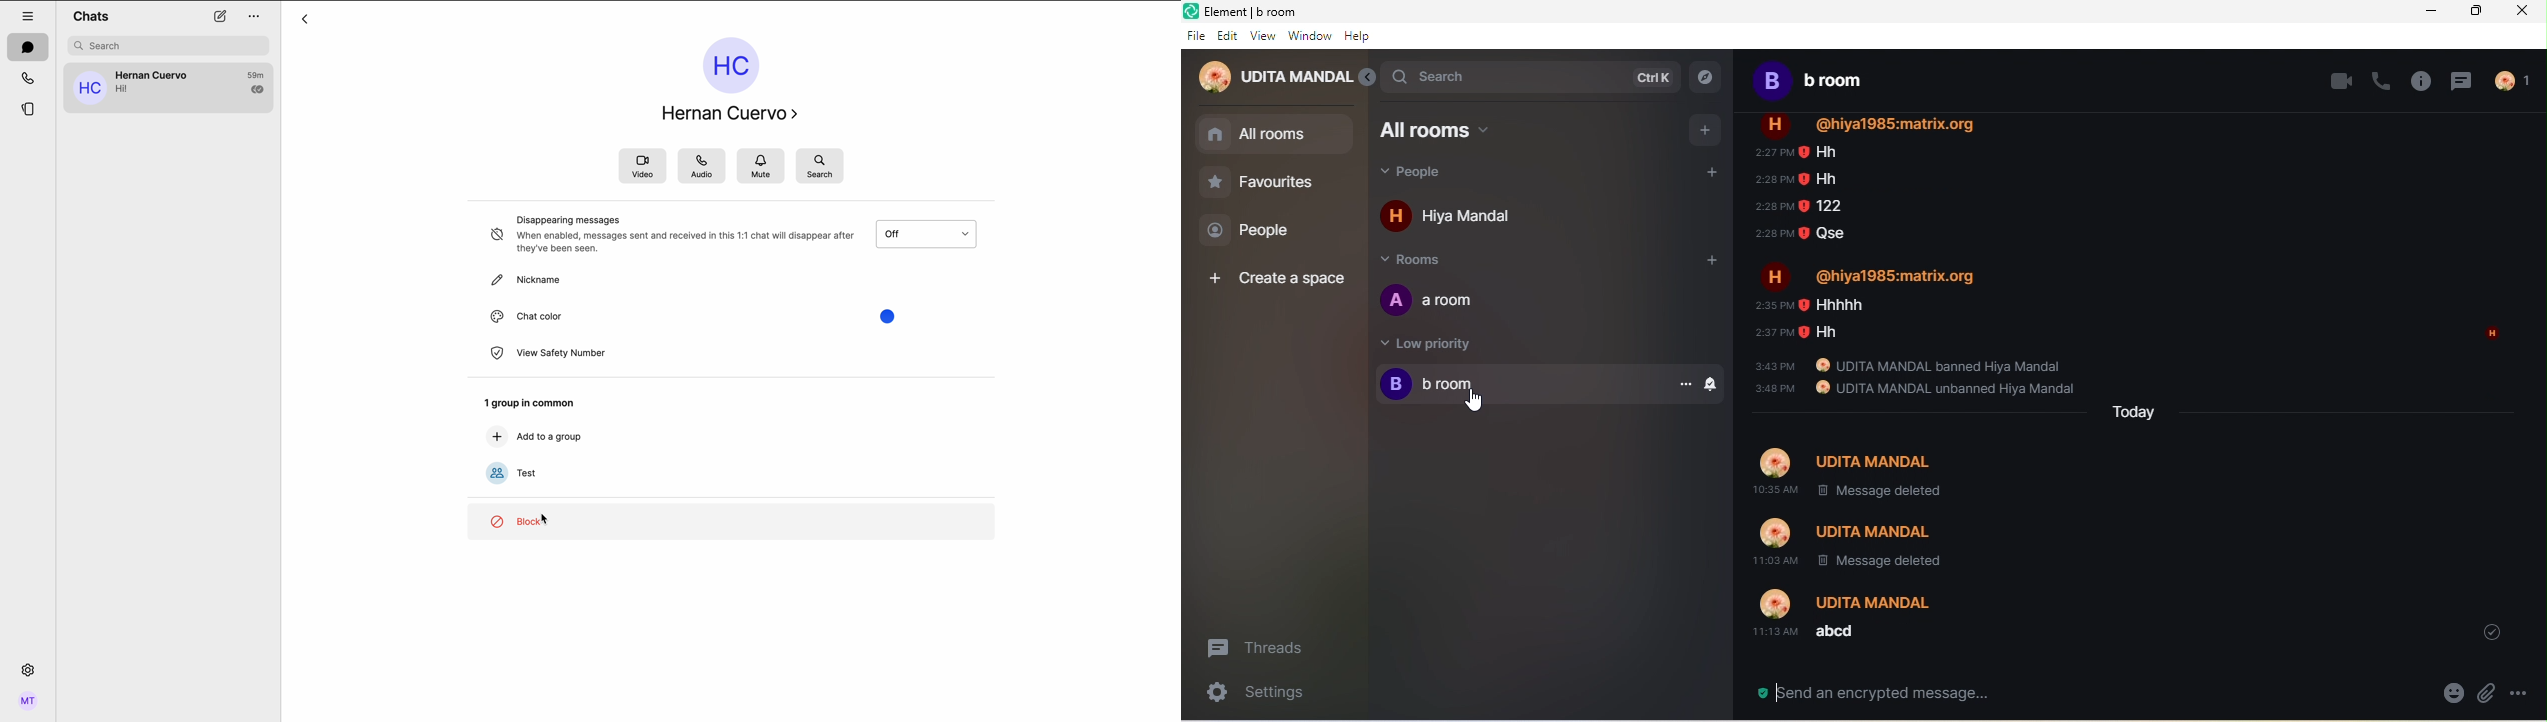  I want to click on Hernan Cuervo profile, so click(723, 76).